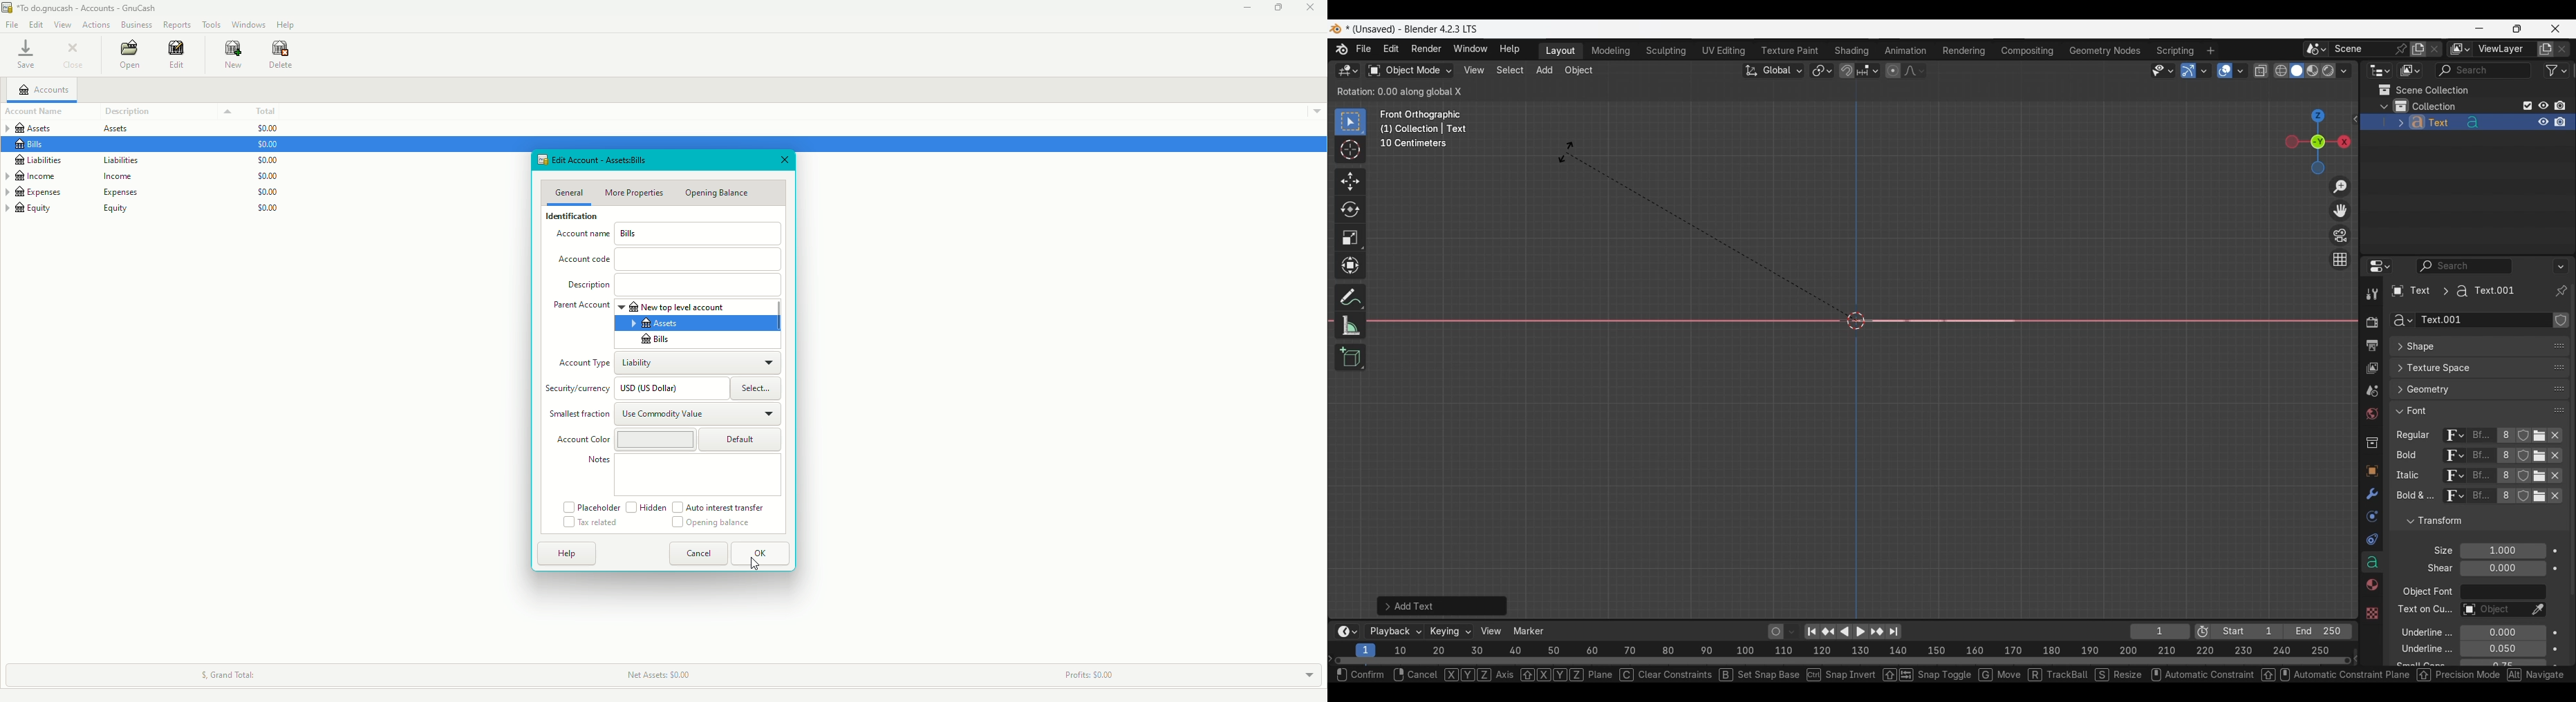  I want to click on Placeholder, so click(590, 506).